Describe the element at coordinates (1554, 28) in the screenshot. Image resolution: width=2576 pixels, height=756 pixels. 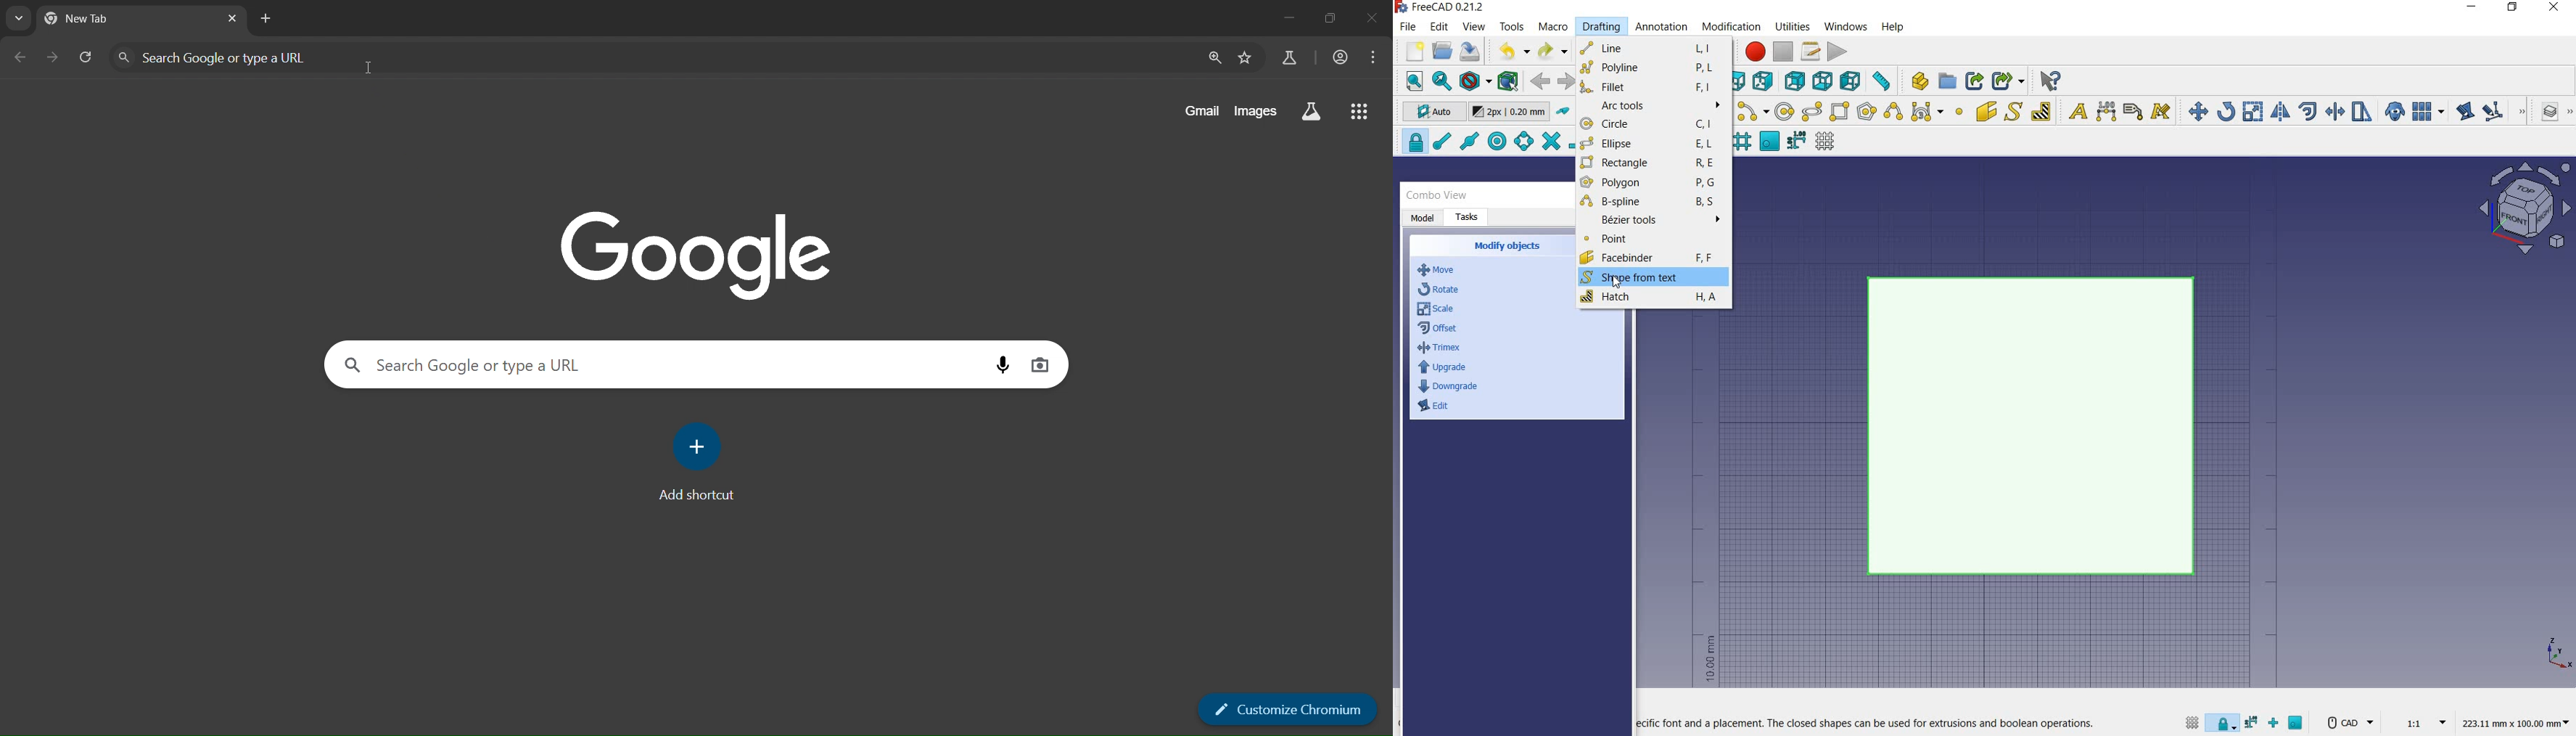
I see `macro` at that location.